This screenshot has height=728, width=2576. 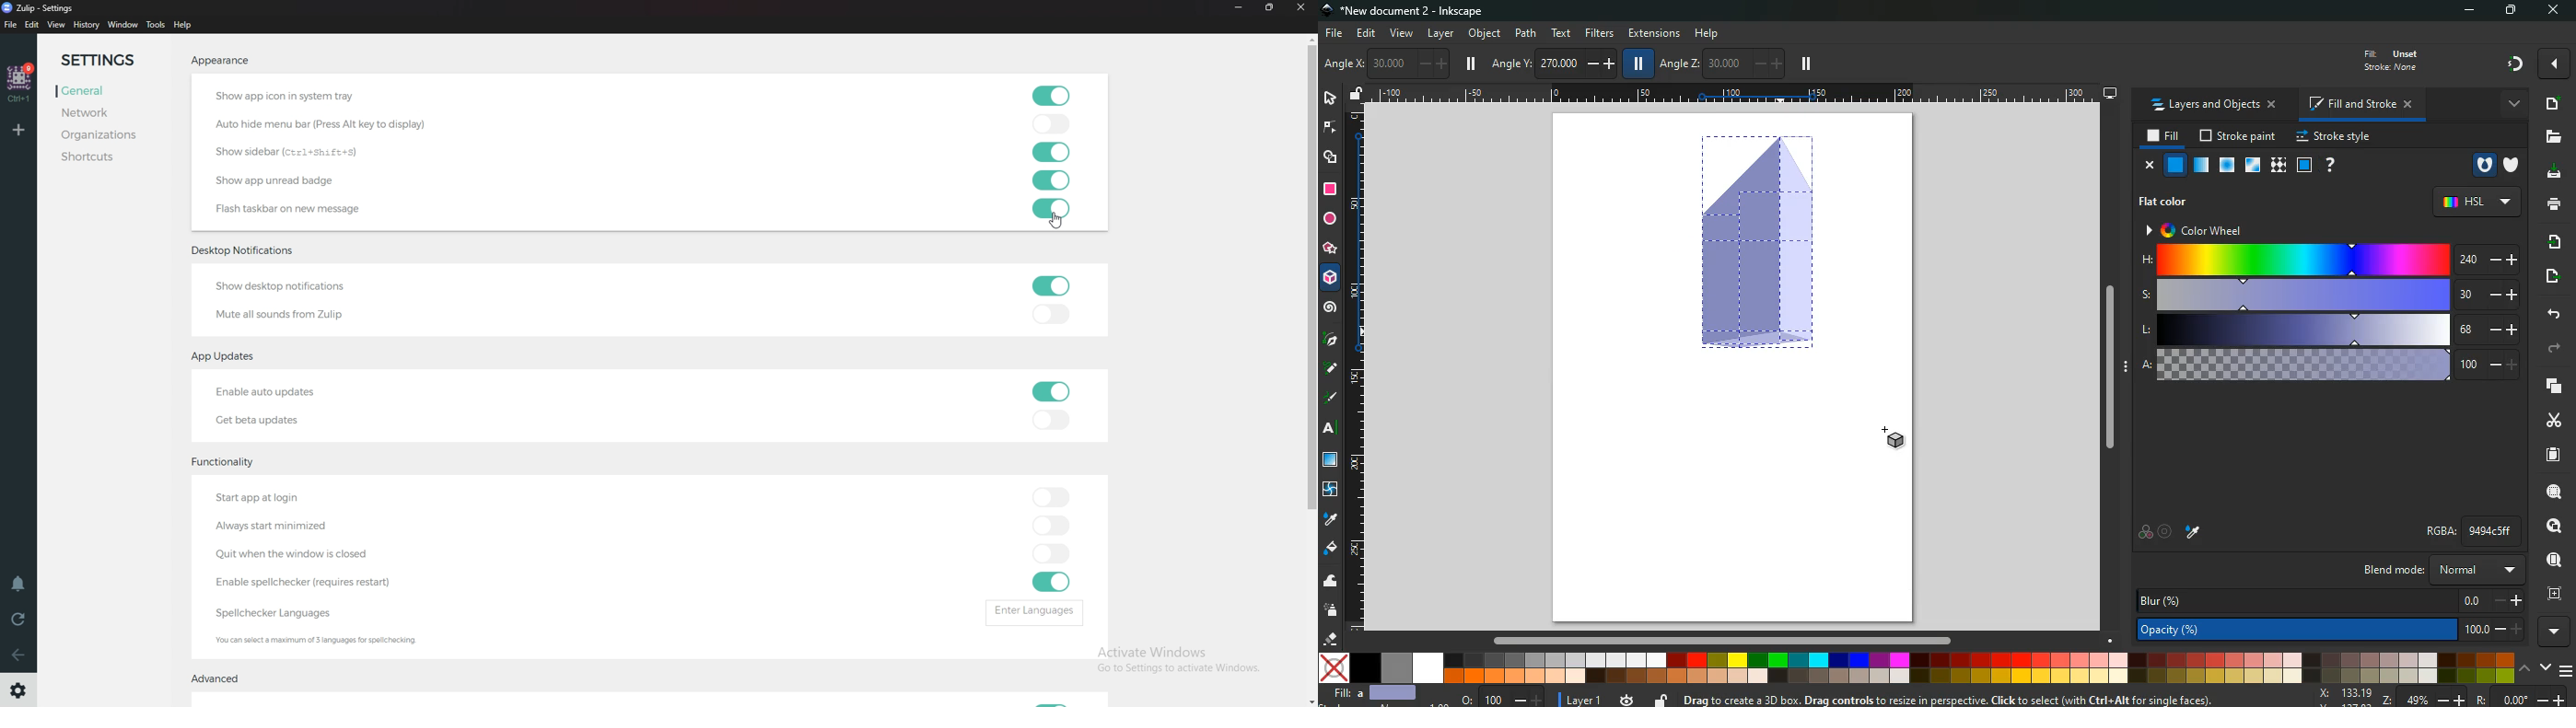 What do you see at coordinates (2552, 561) in the screenshot?
I see `find` at bounding box center [2552, 561].